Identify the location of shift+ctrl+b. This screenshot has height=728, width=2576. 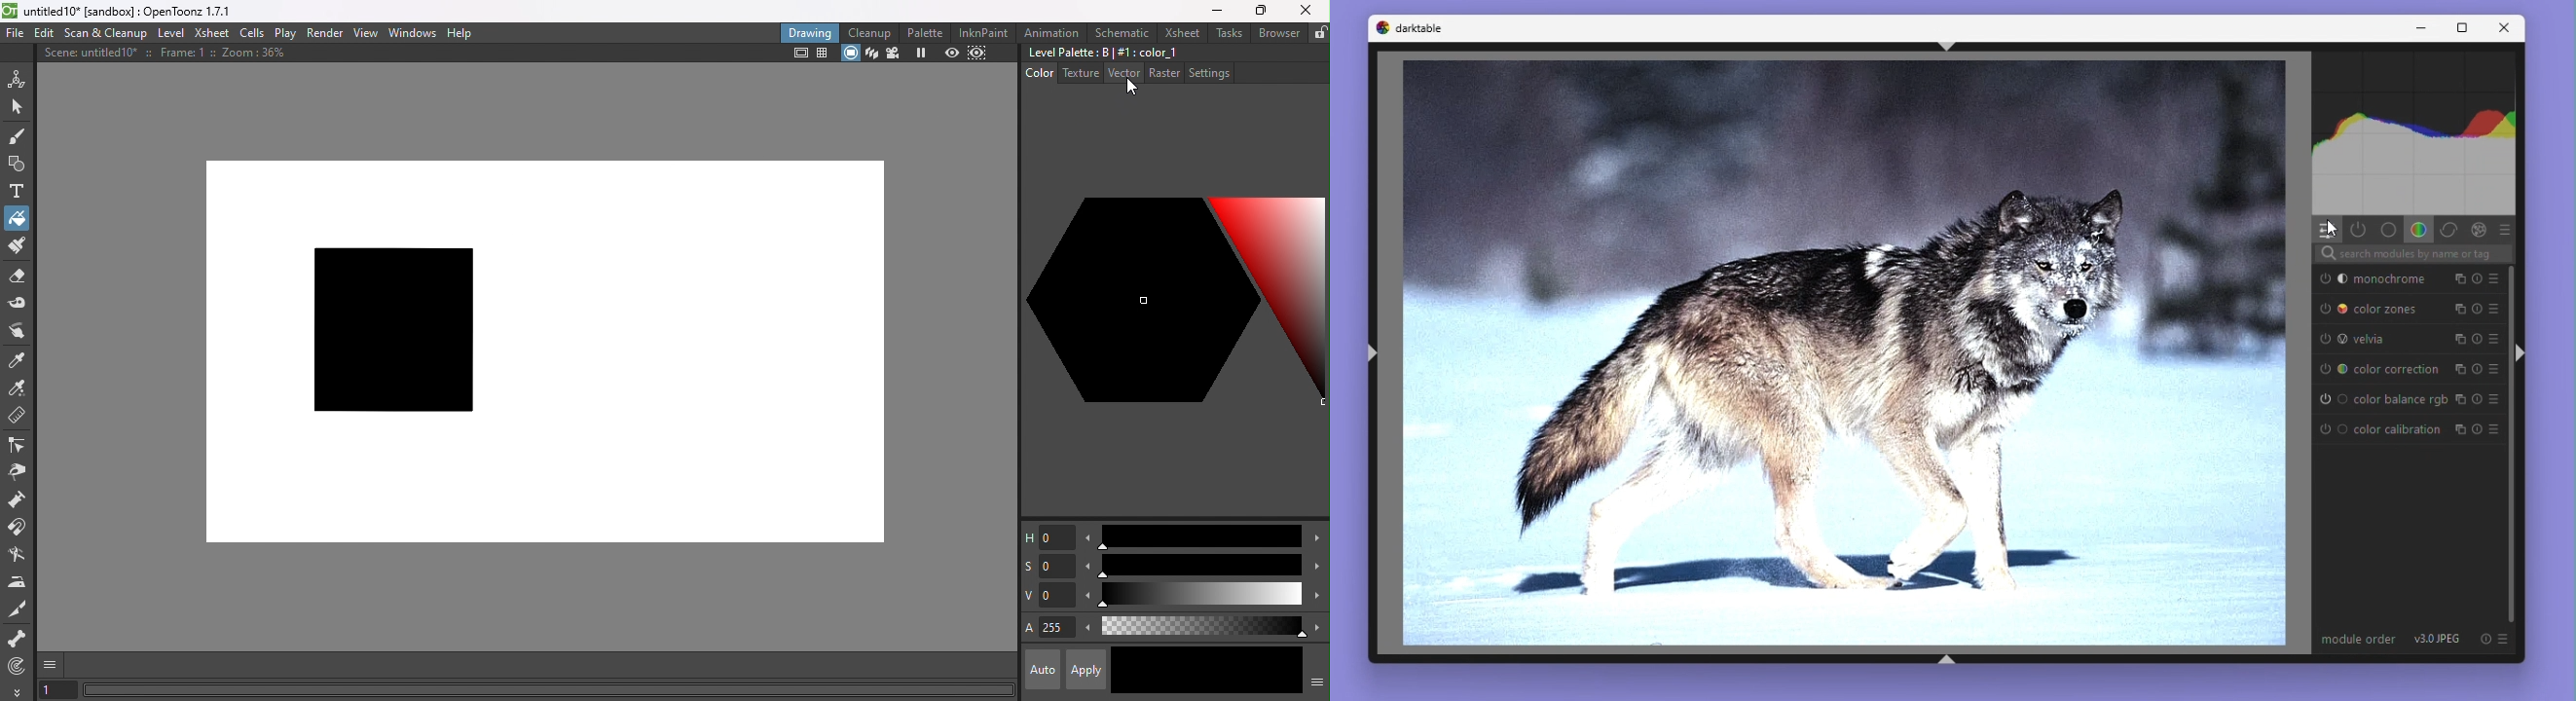
(1950, 659).